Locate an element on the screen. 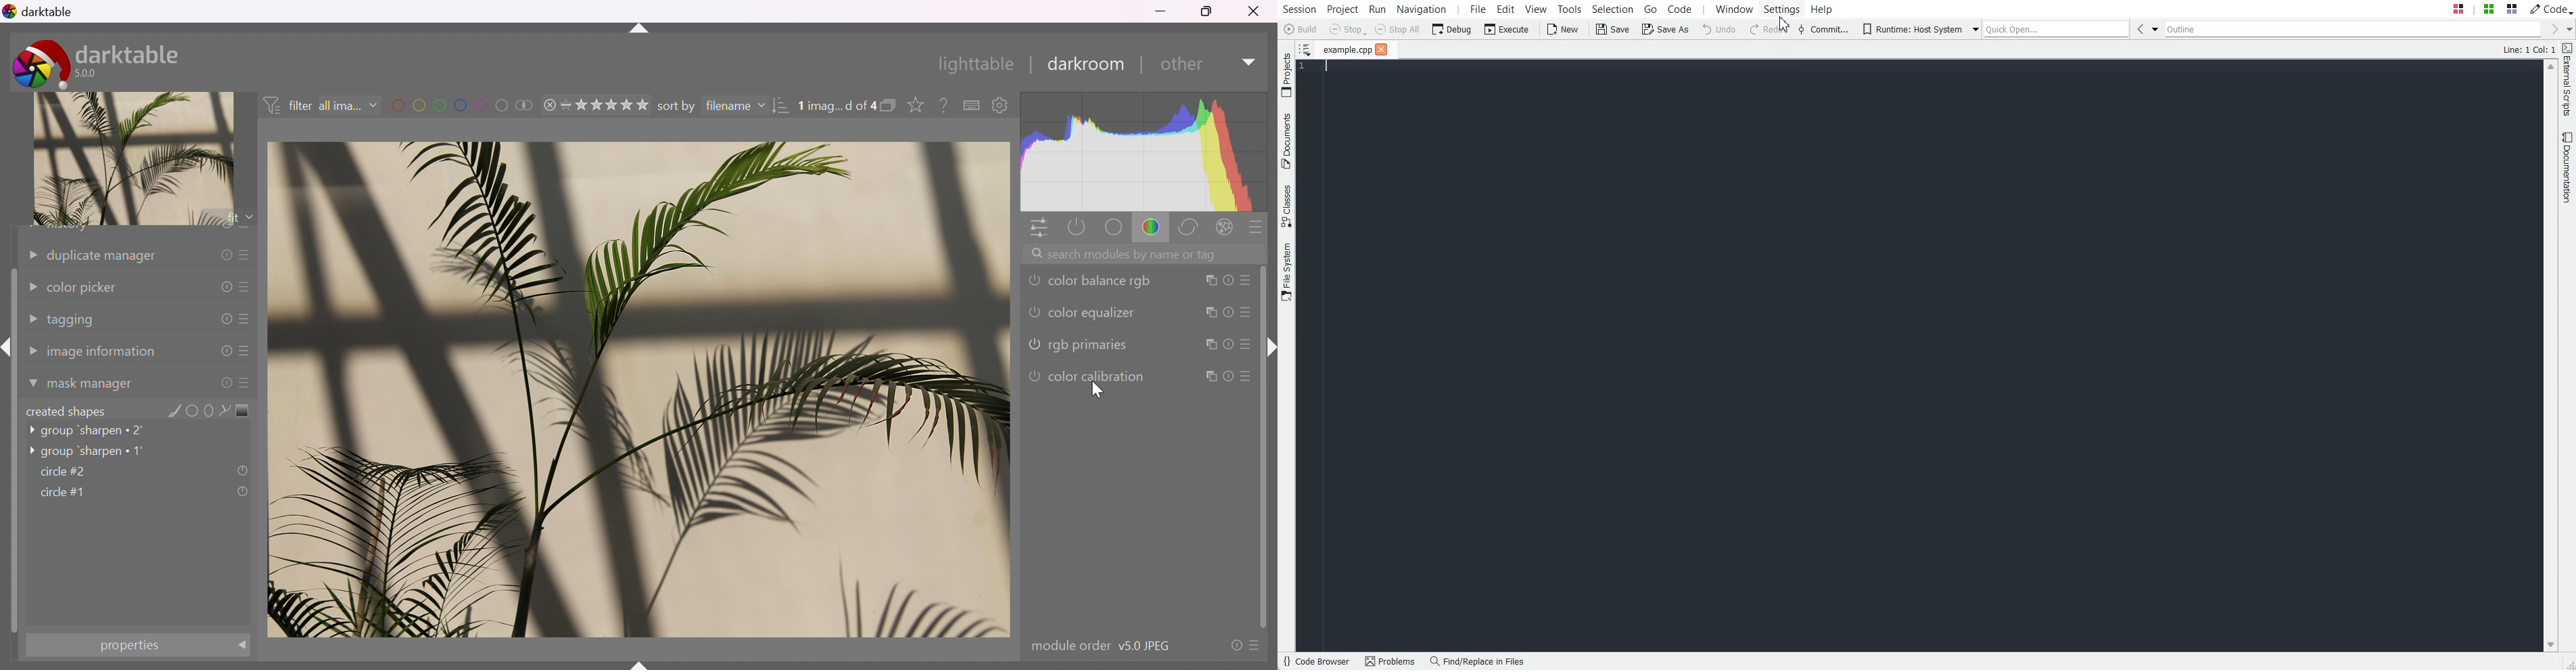 The image size is (2576, 672). correct is located at coordinates (1189, 227).